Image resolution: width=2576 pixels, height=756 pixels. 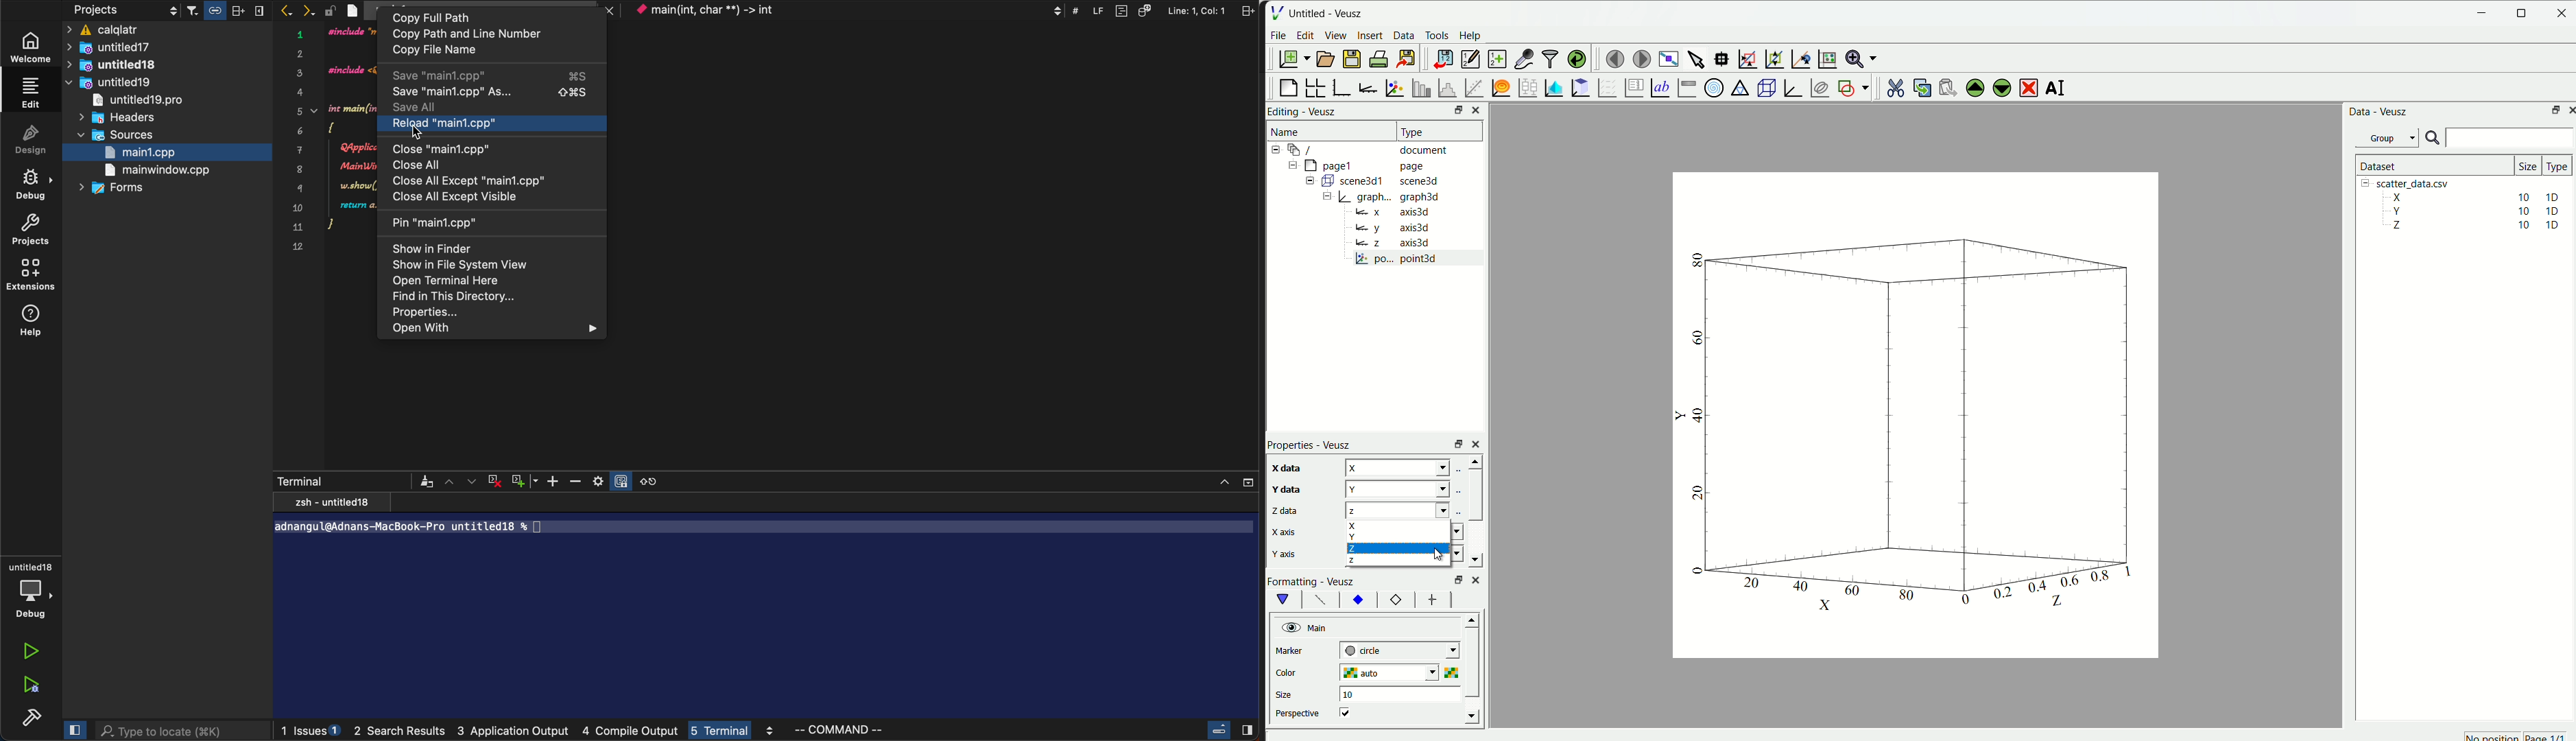 I want to click on X 10 10, so click(x=2470, y=196).